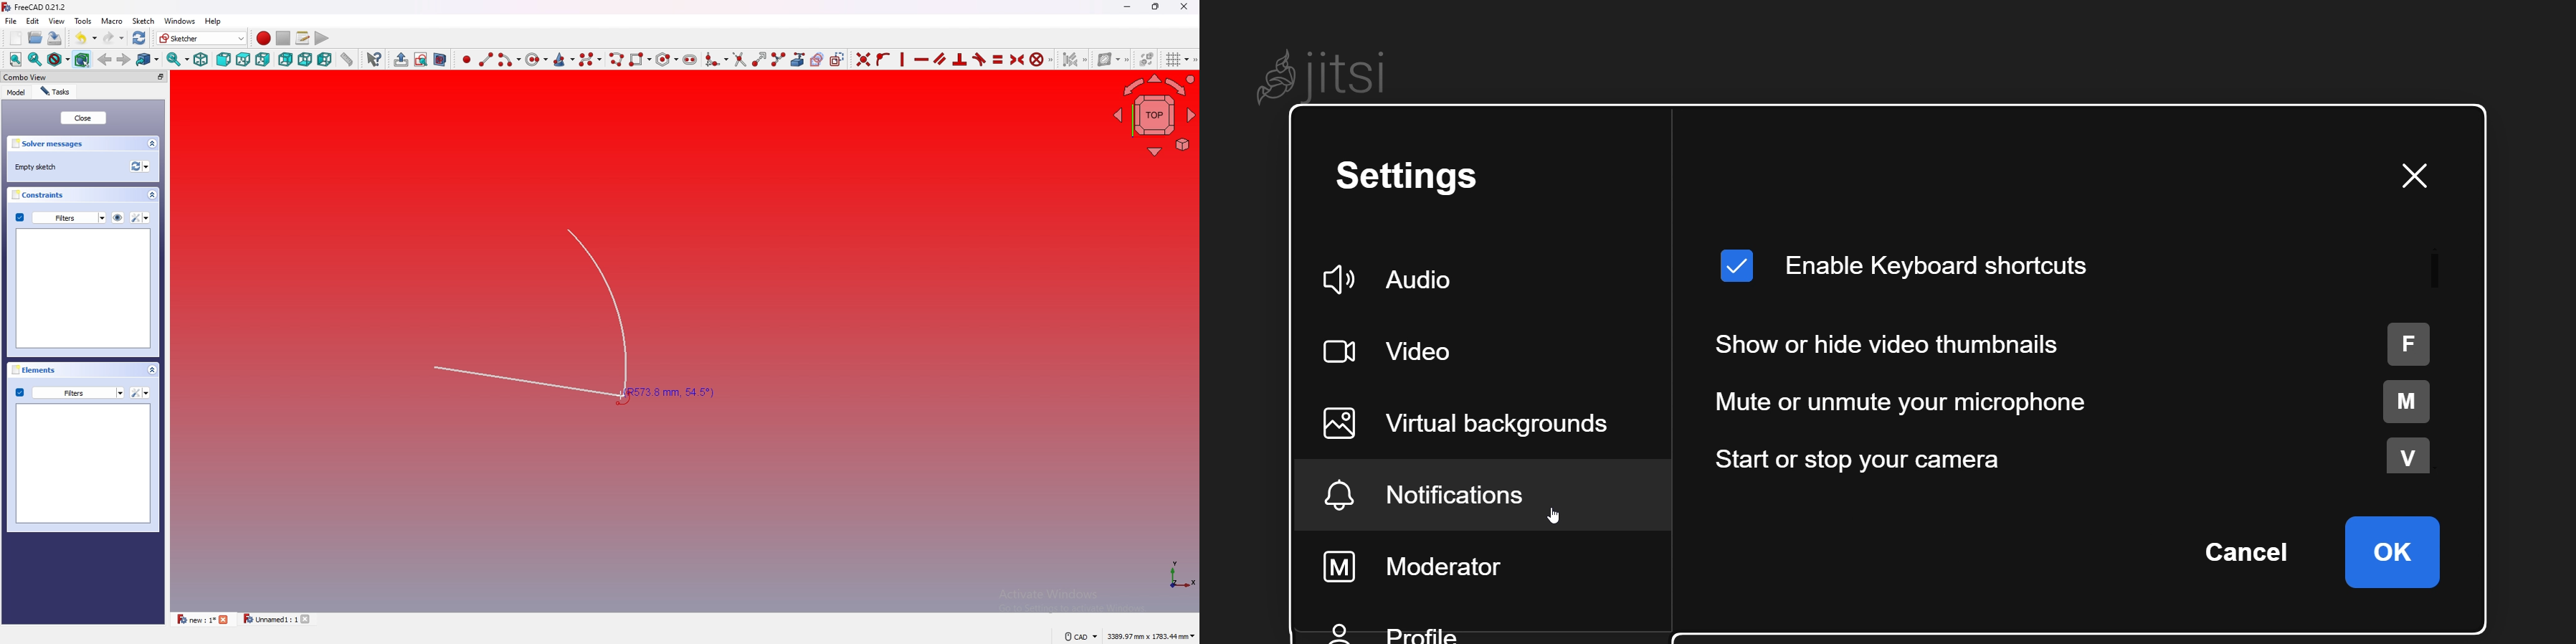  Describe the element at coordinates (143, 21) in the screenshot. I see `Sketch` at that location.